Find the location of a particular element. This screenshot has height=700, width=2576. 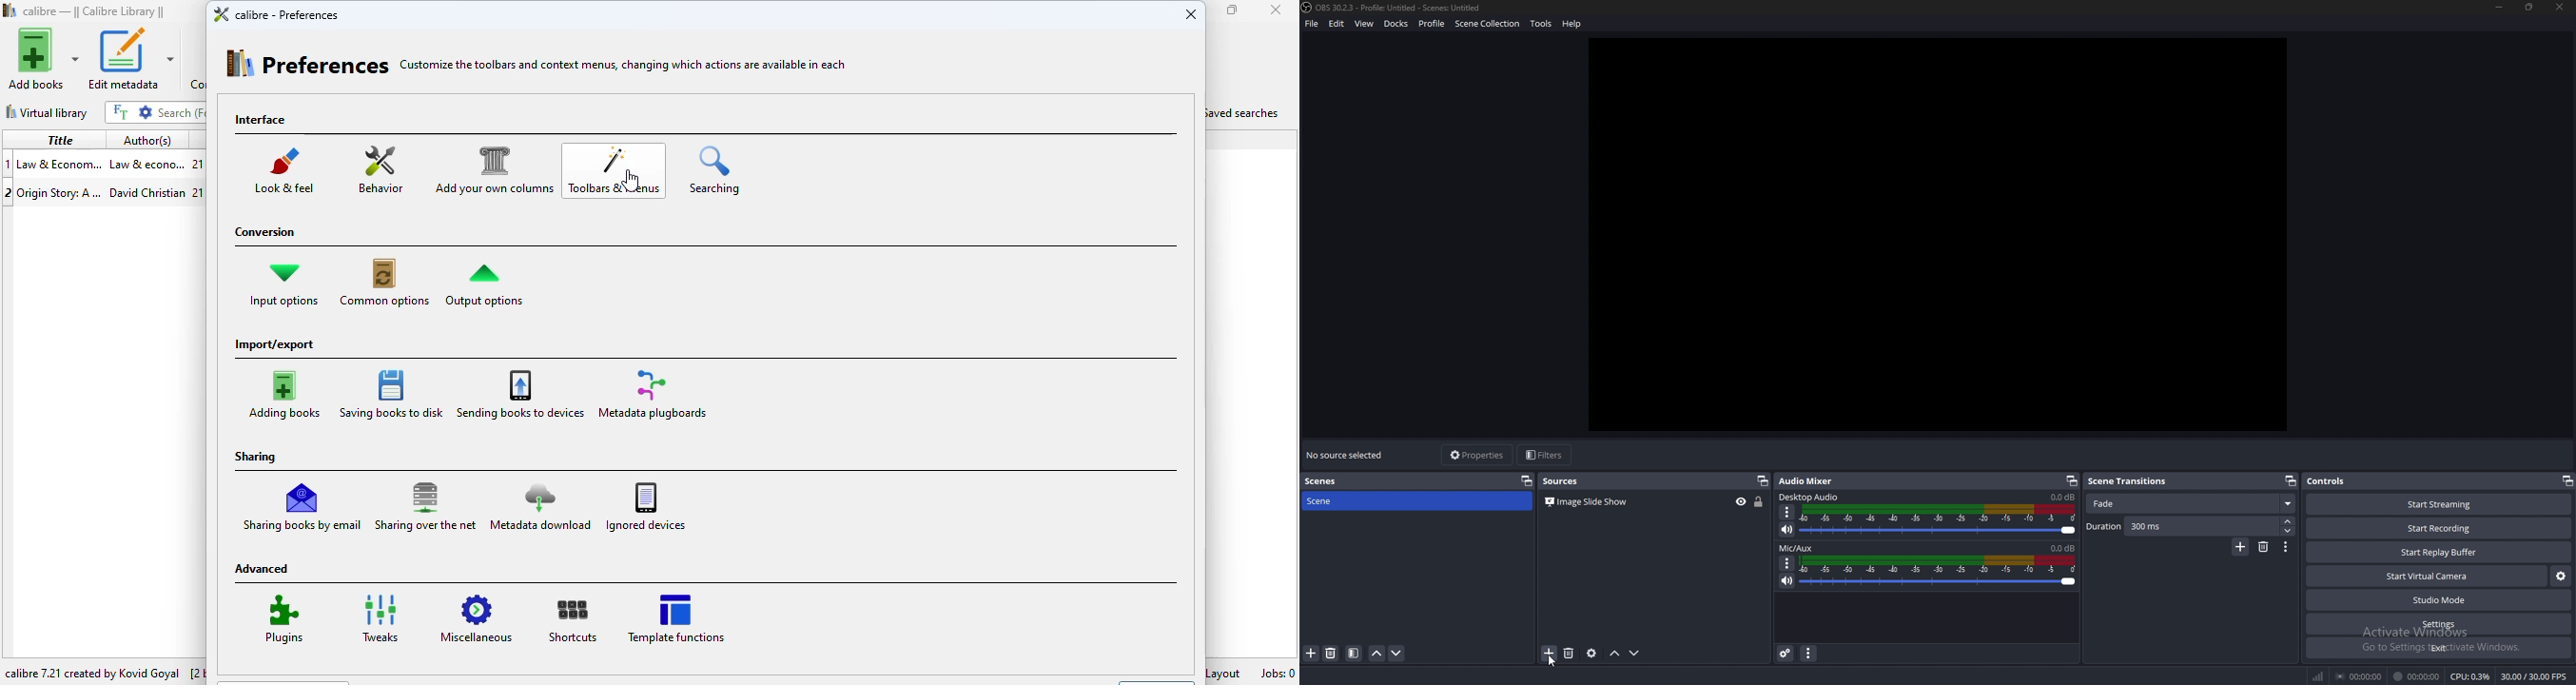

shortcuts is located at coordinates (569, 618).